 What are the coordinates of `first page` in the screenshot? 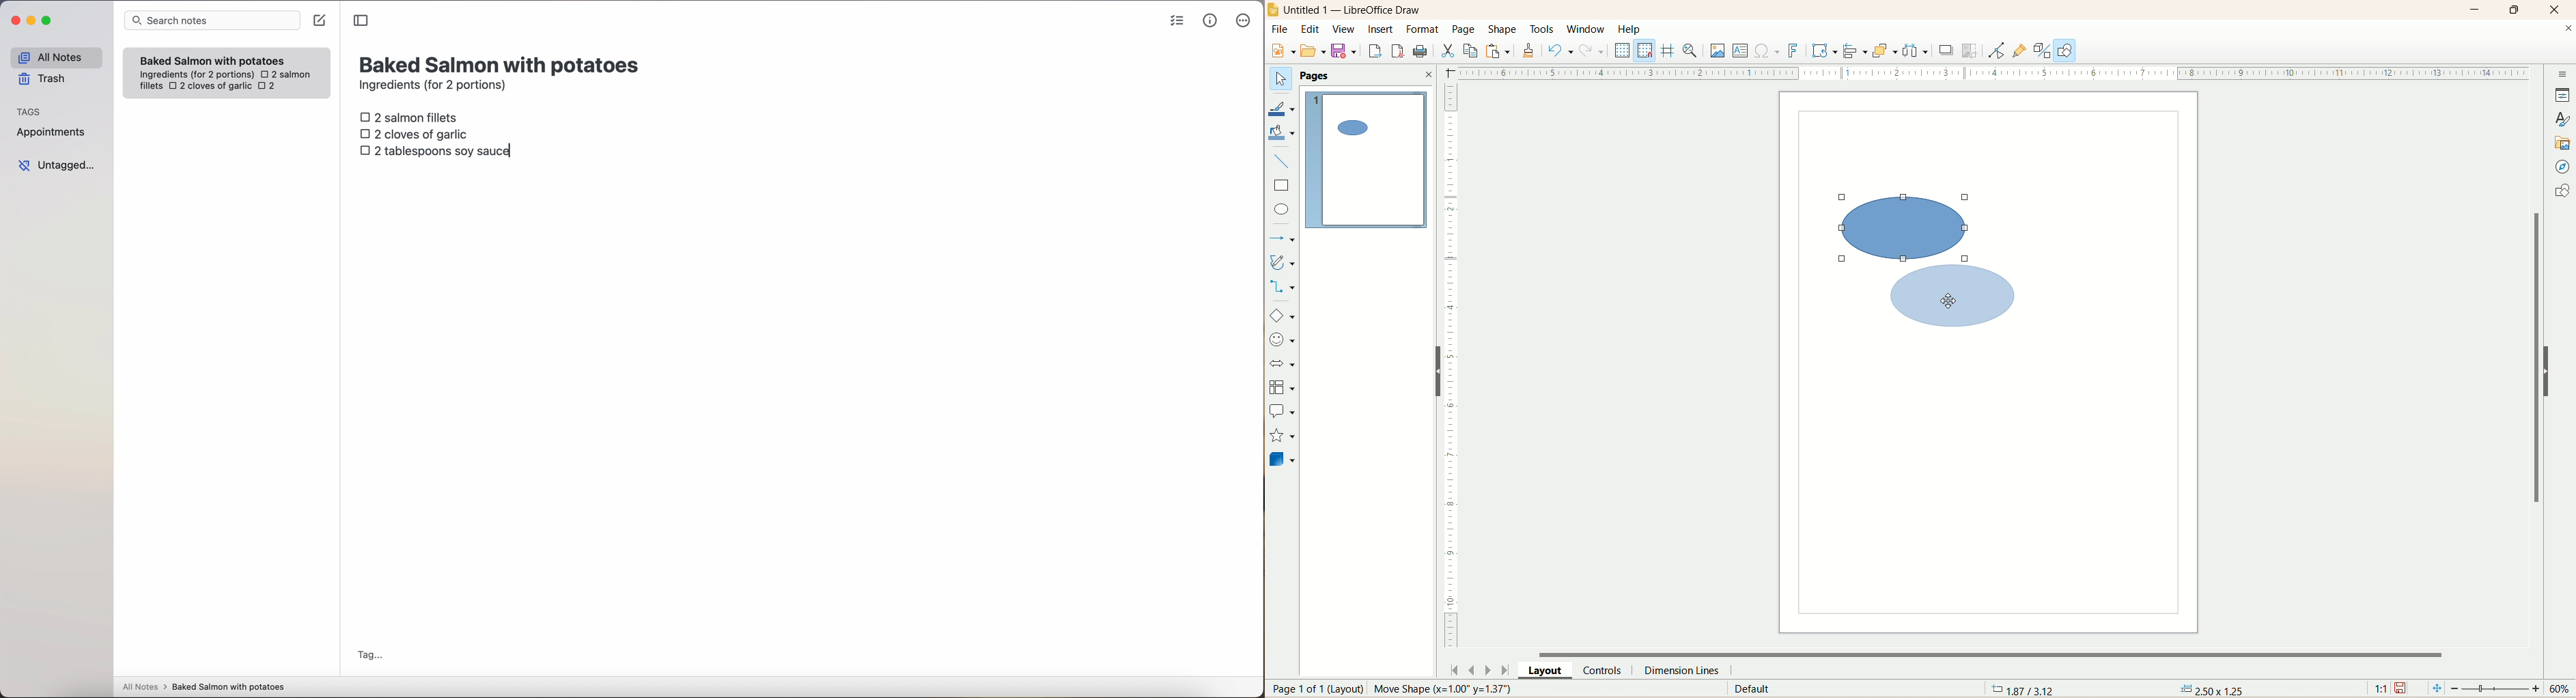 It's located at (1454, 668).